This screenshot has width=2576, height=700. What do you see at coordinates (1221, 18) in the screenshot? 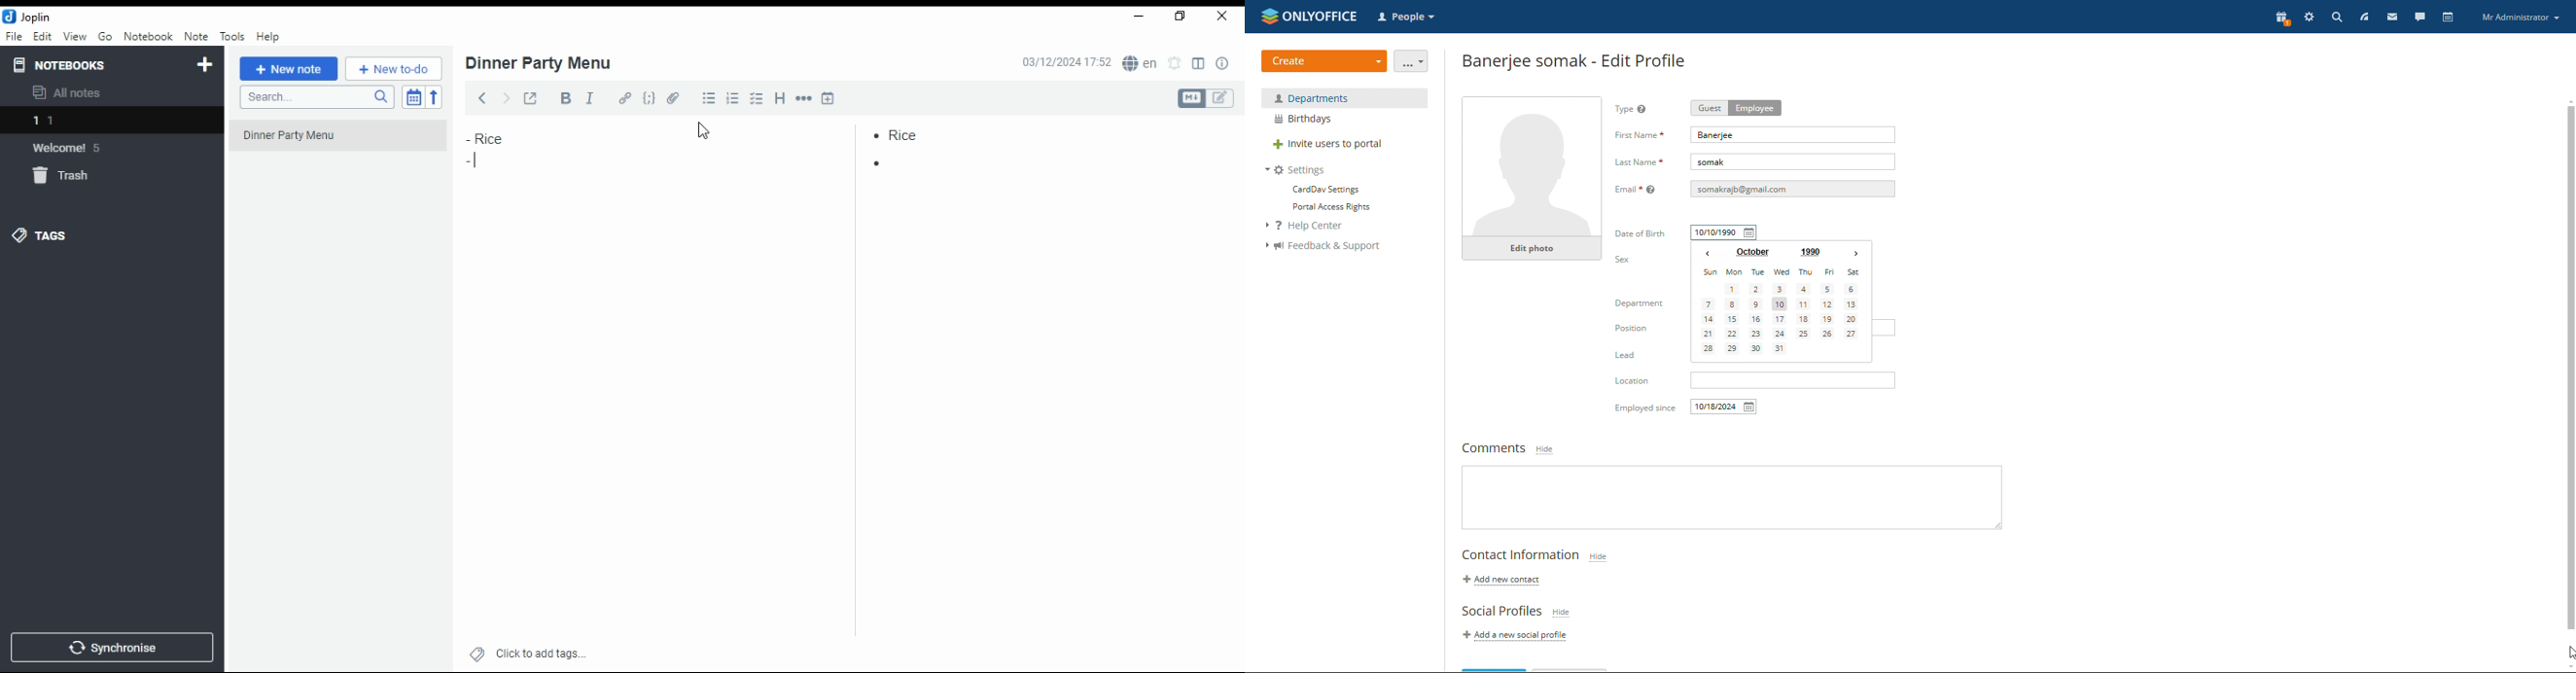
I see `close` at bounding box center [1221, 18].